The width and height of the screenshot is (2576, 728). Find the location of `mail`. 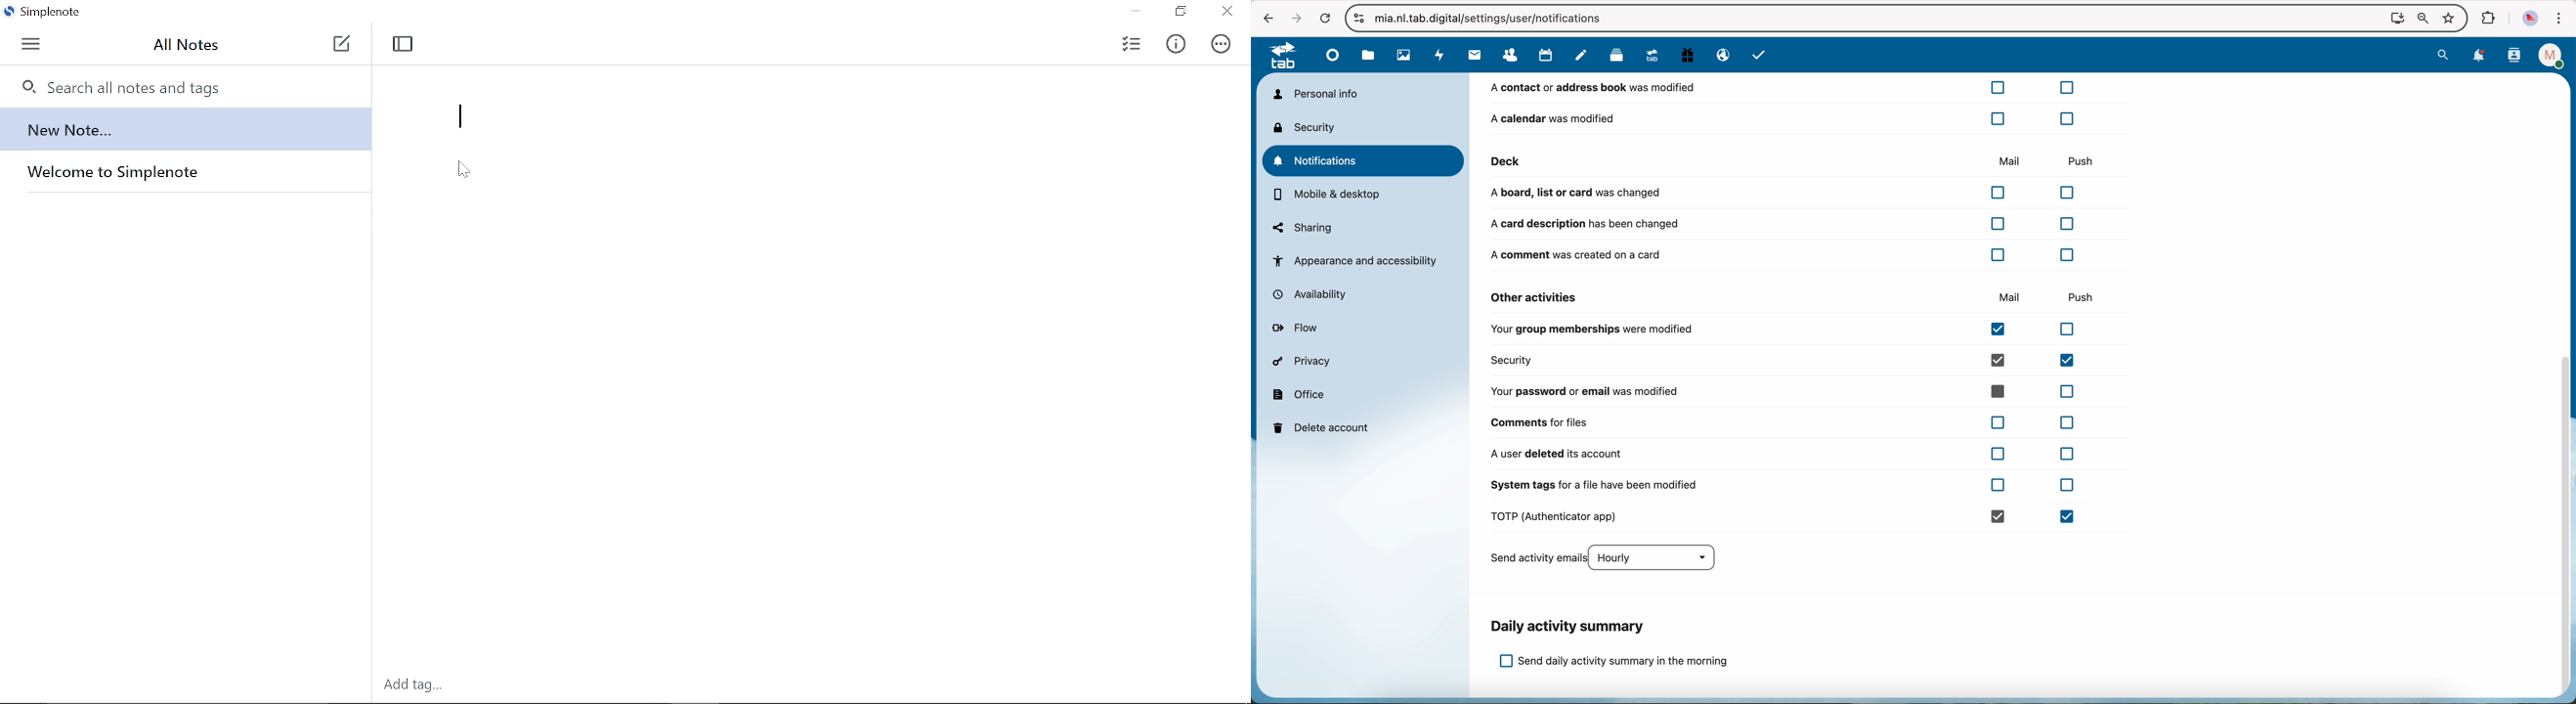

mail is located at coordinates (1473, 56).